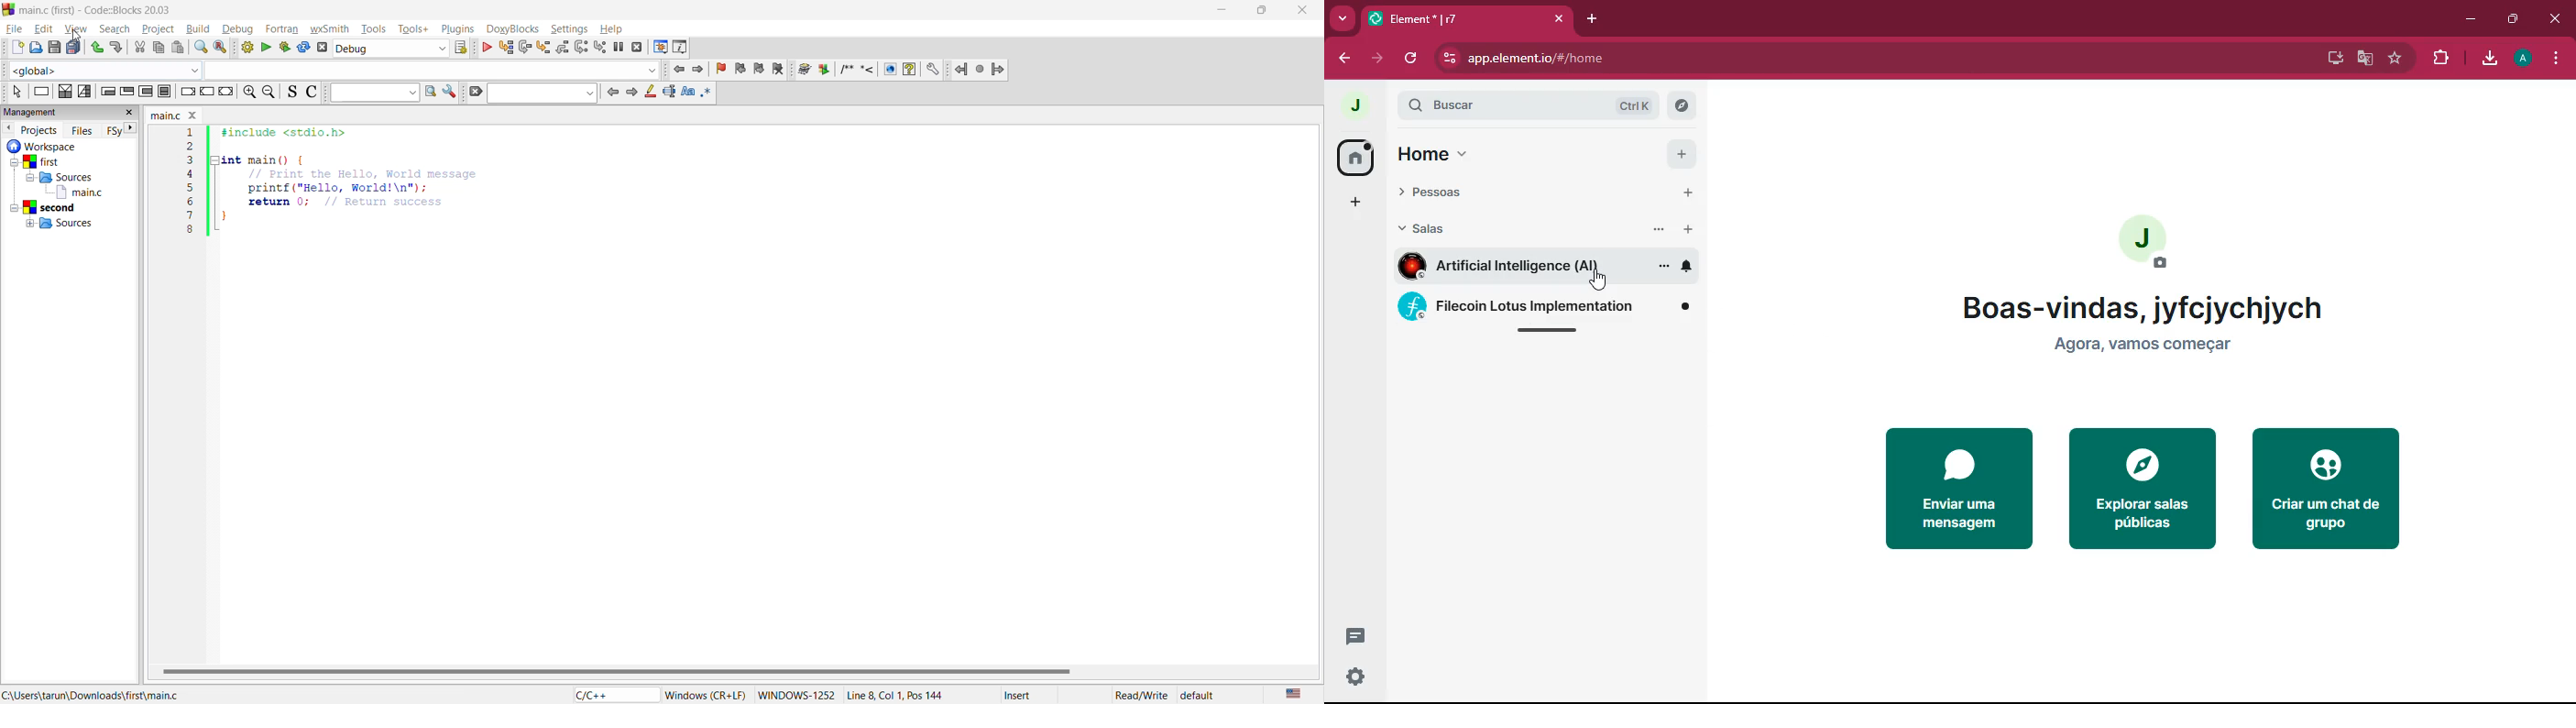 This screenshot has height=728, width=2576. Describe the element at coordinates (1484, 105) in the screenshot. I see `buscar` at that location.